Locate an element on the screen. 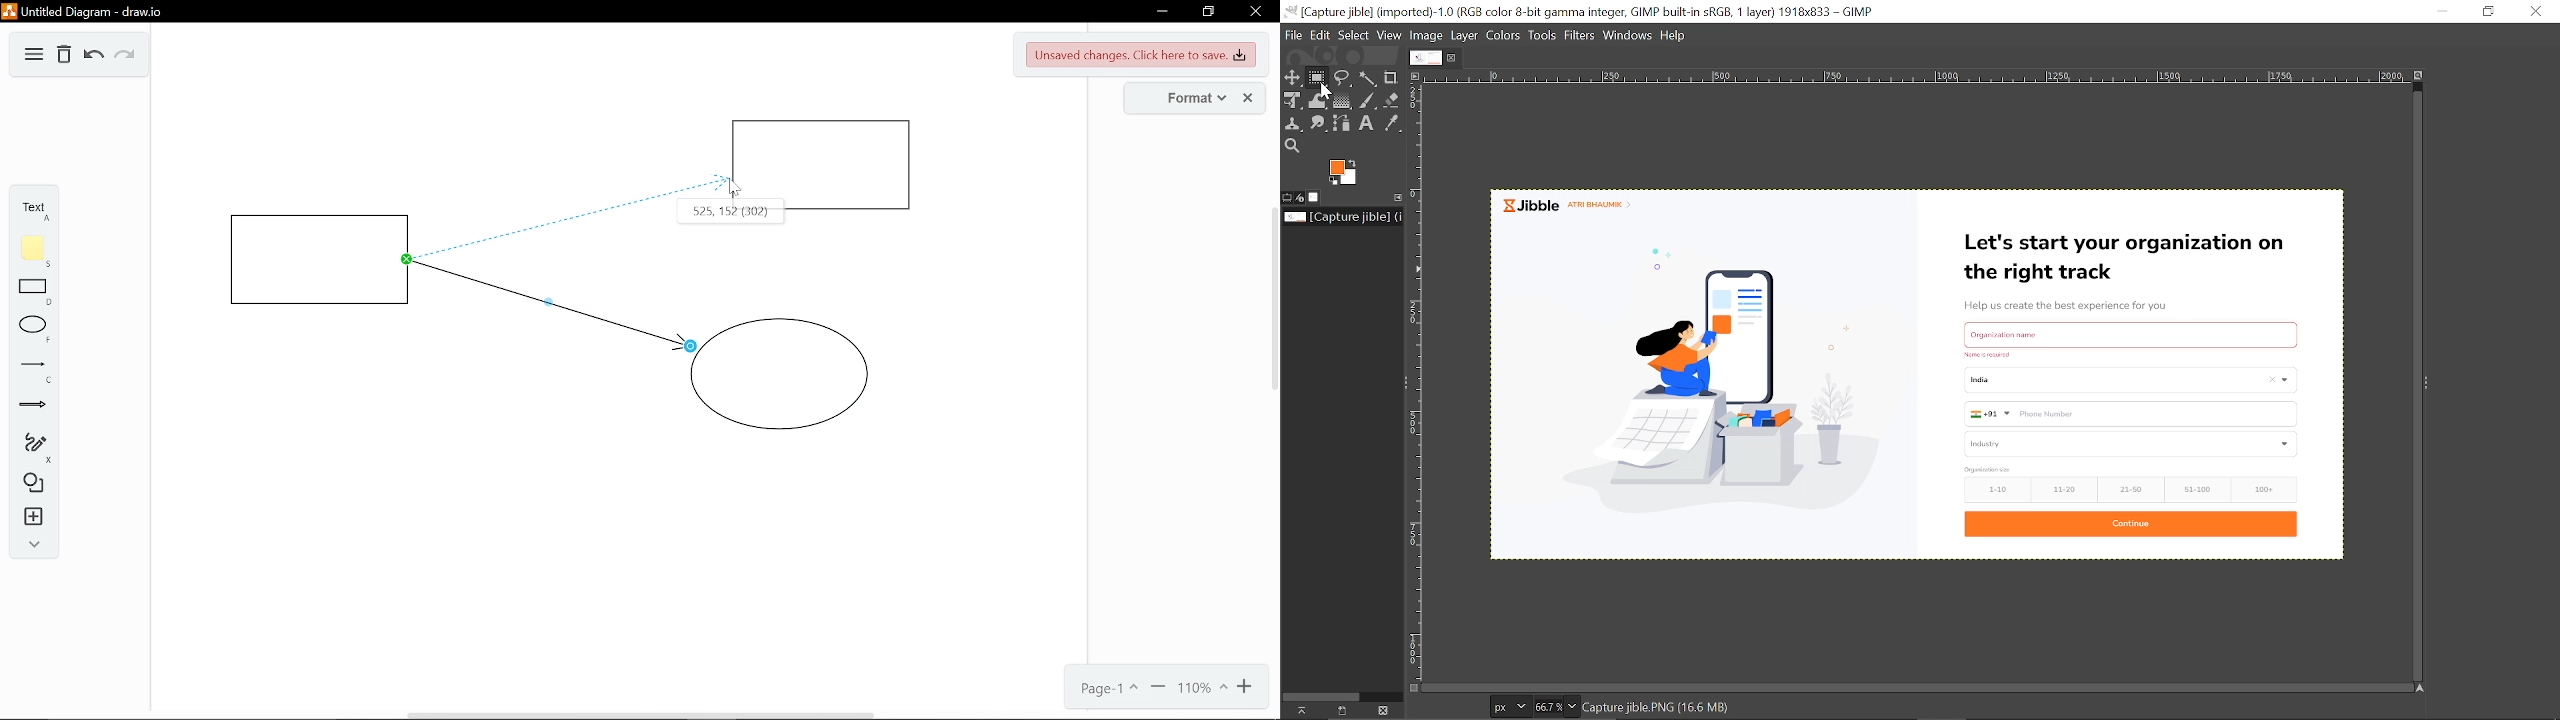  cursor is located at coordinates (1327, 89).